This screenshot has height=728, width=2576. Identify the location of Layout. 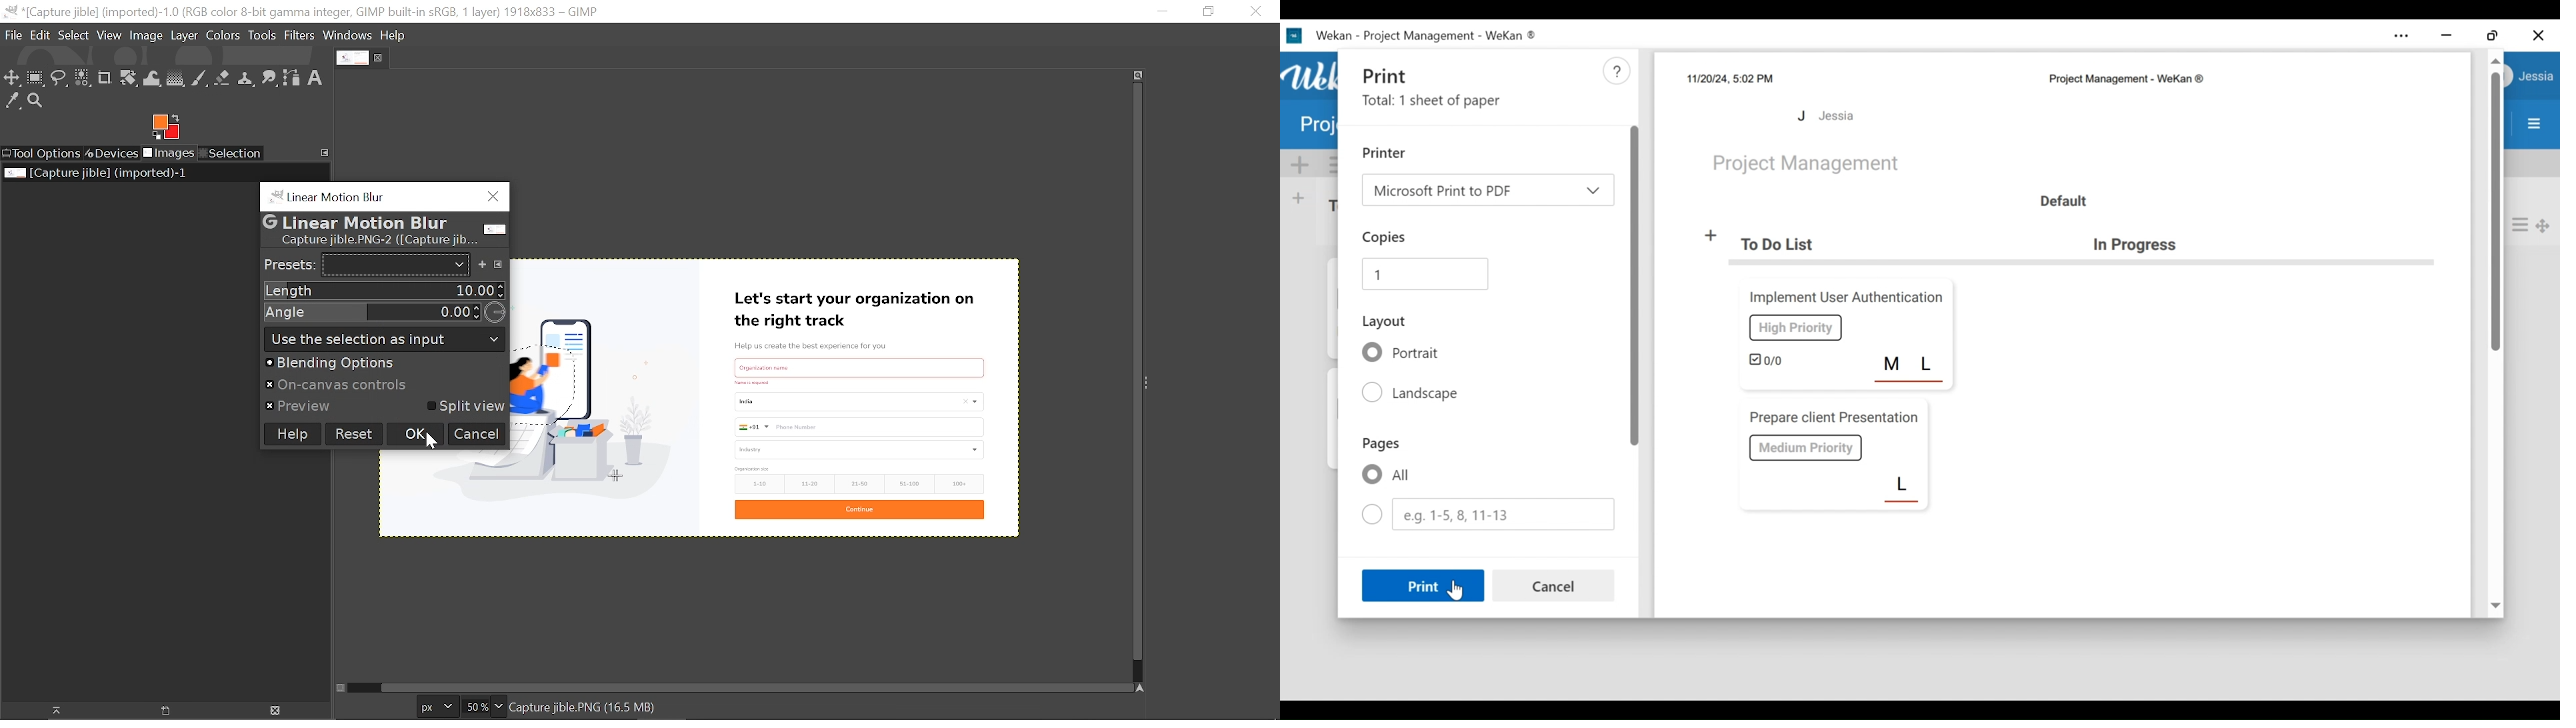
(1386, 321).